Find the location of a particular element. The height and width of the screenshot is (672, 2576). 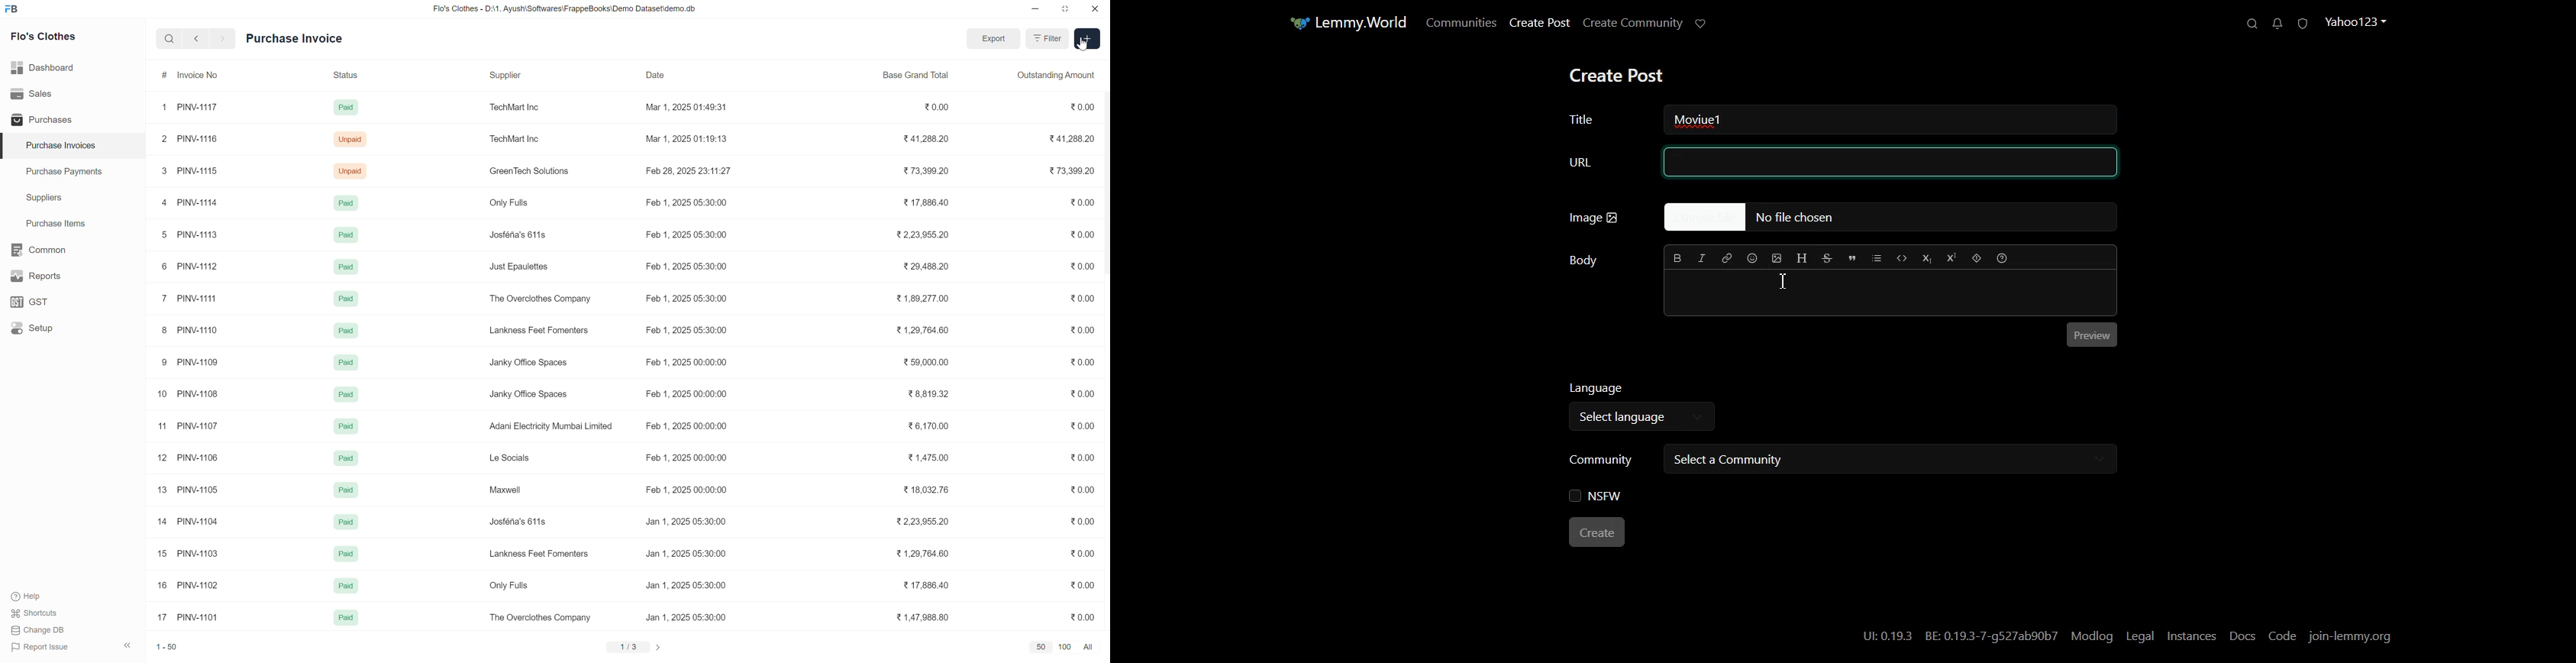

Mar 1, 2025 01:49:31 is located at coordinates (685, 107).